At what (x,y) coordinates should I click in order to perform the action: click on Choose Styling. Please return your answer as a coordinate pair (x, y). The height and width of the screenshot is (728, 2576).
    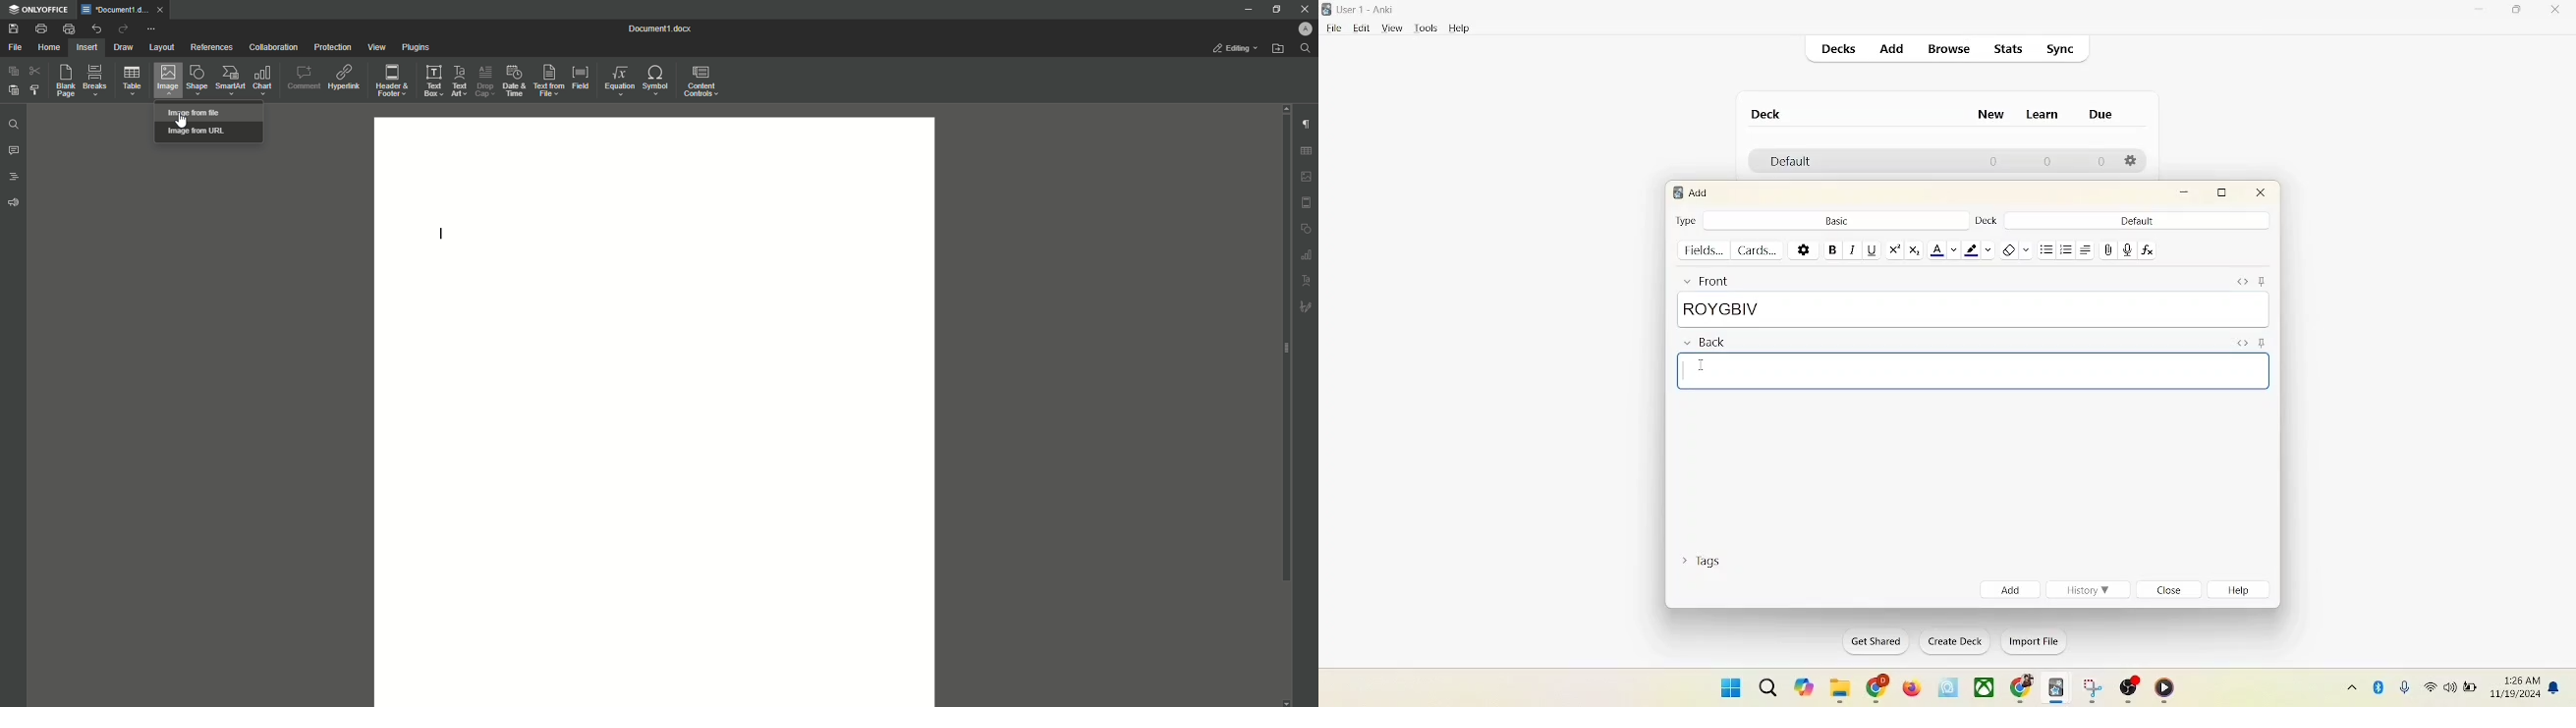
    Looking at the image, I should click on (36, 90).